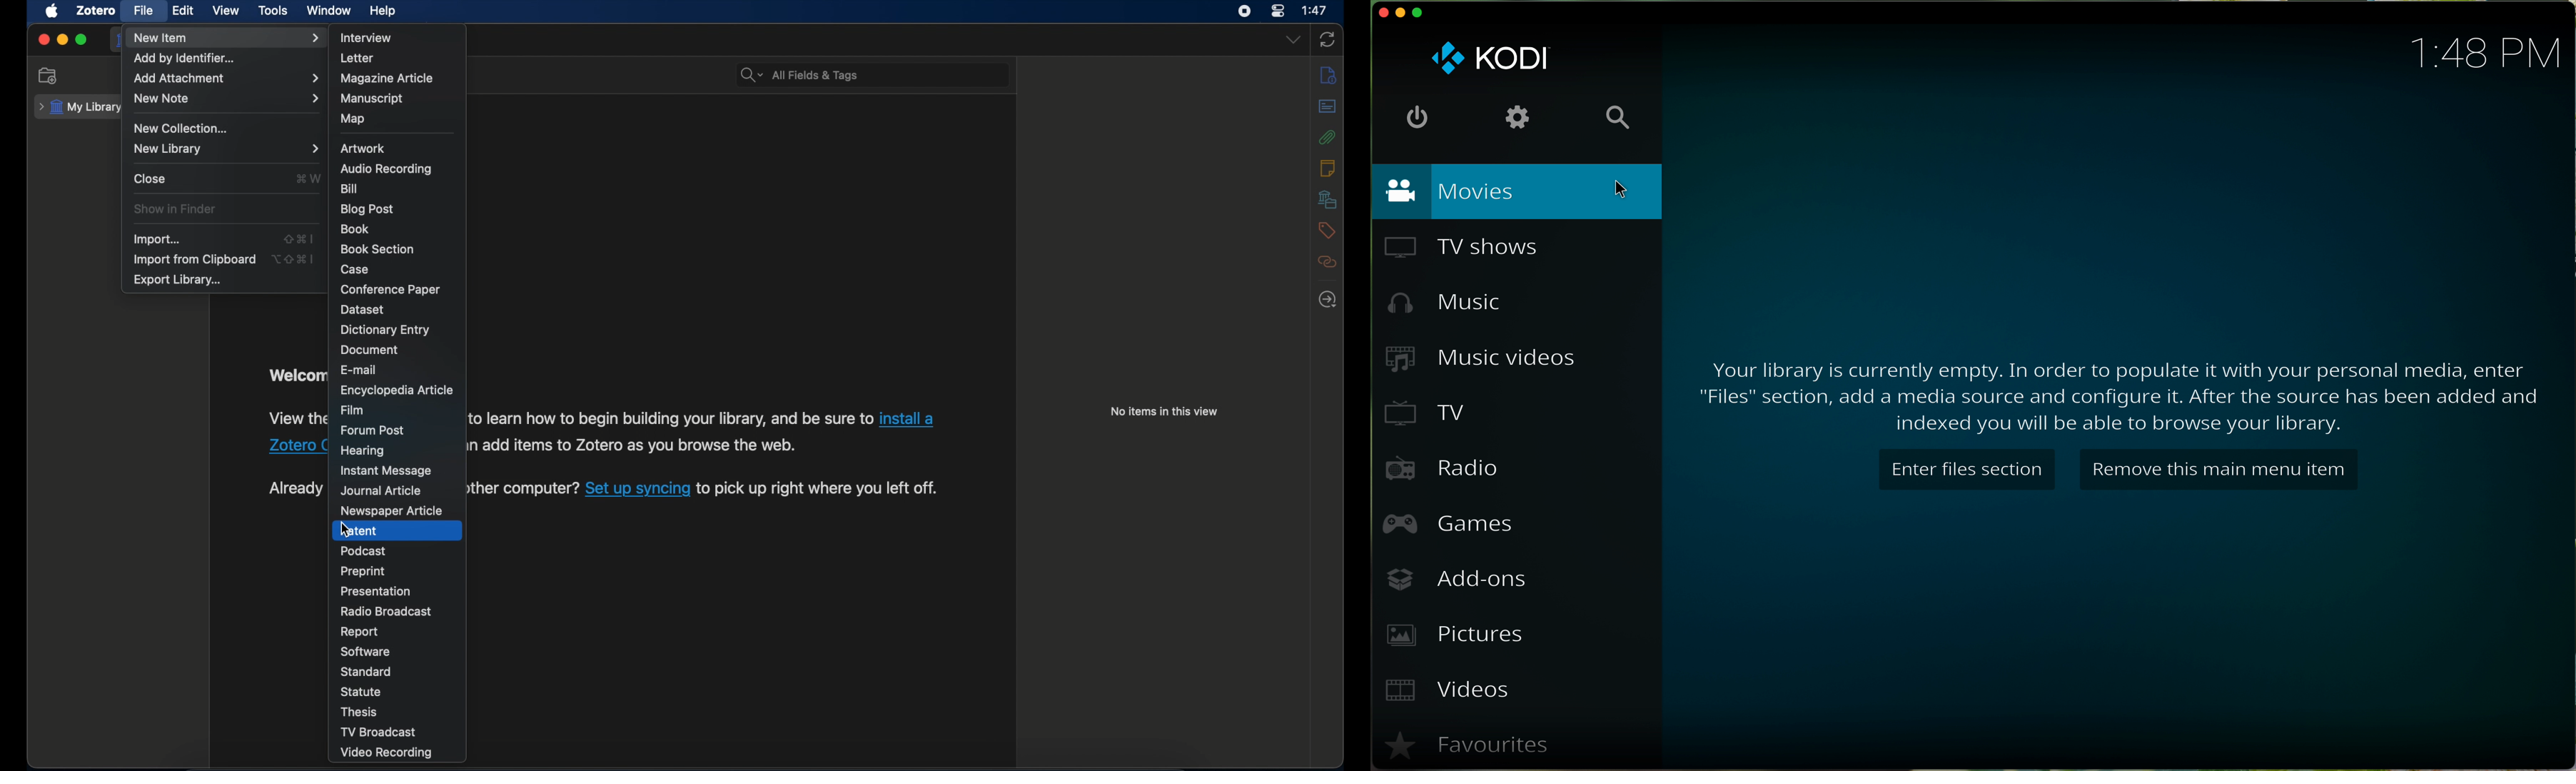 This screenshot has height=784, width=2576. What do you see at coordinates (360, 691) in the screenshot?
I see `statue` at bounding box center [360, 691].